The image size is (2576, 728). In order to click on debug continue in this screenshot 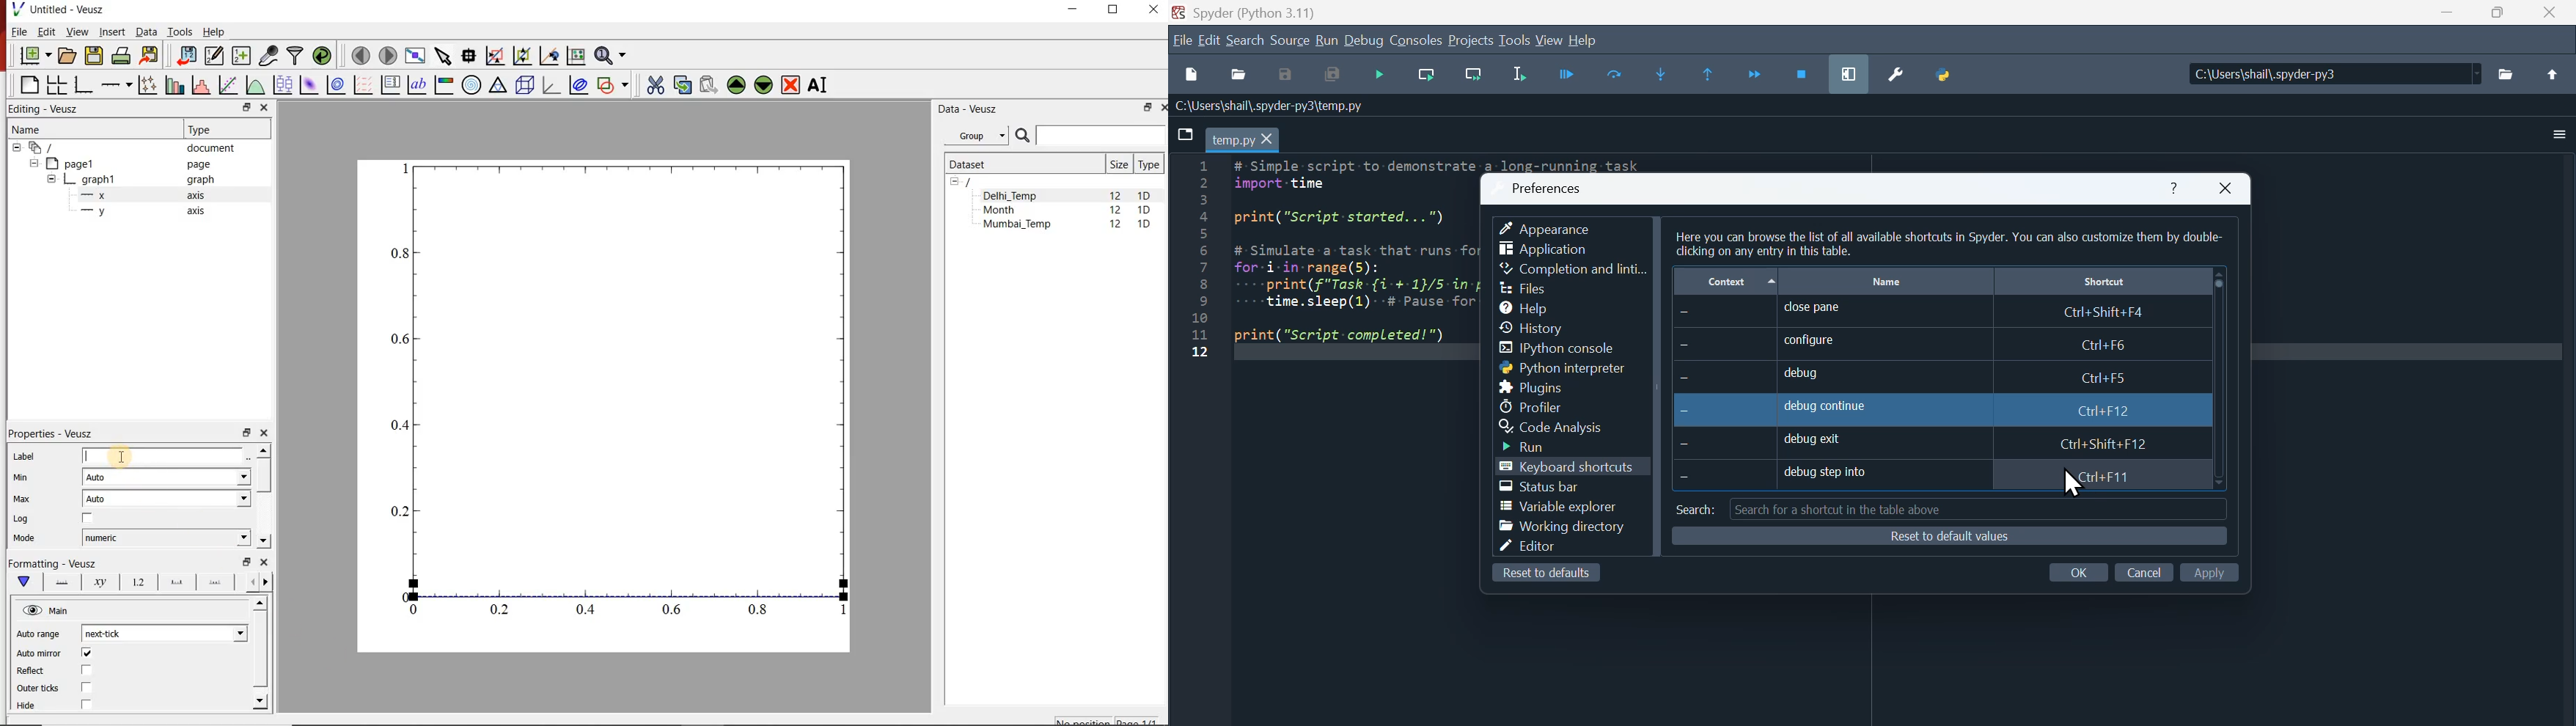, I will do `click(1909, 409)`.